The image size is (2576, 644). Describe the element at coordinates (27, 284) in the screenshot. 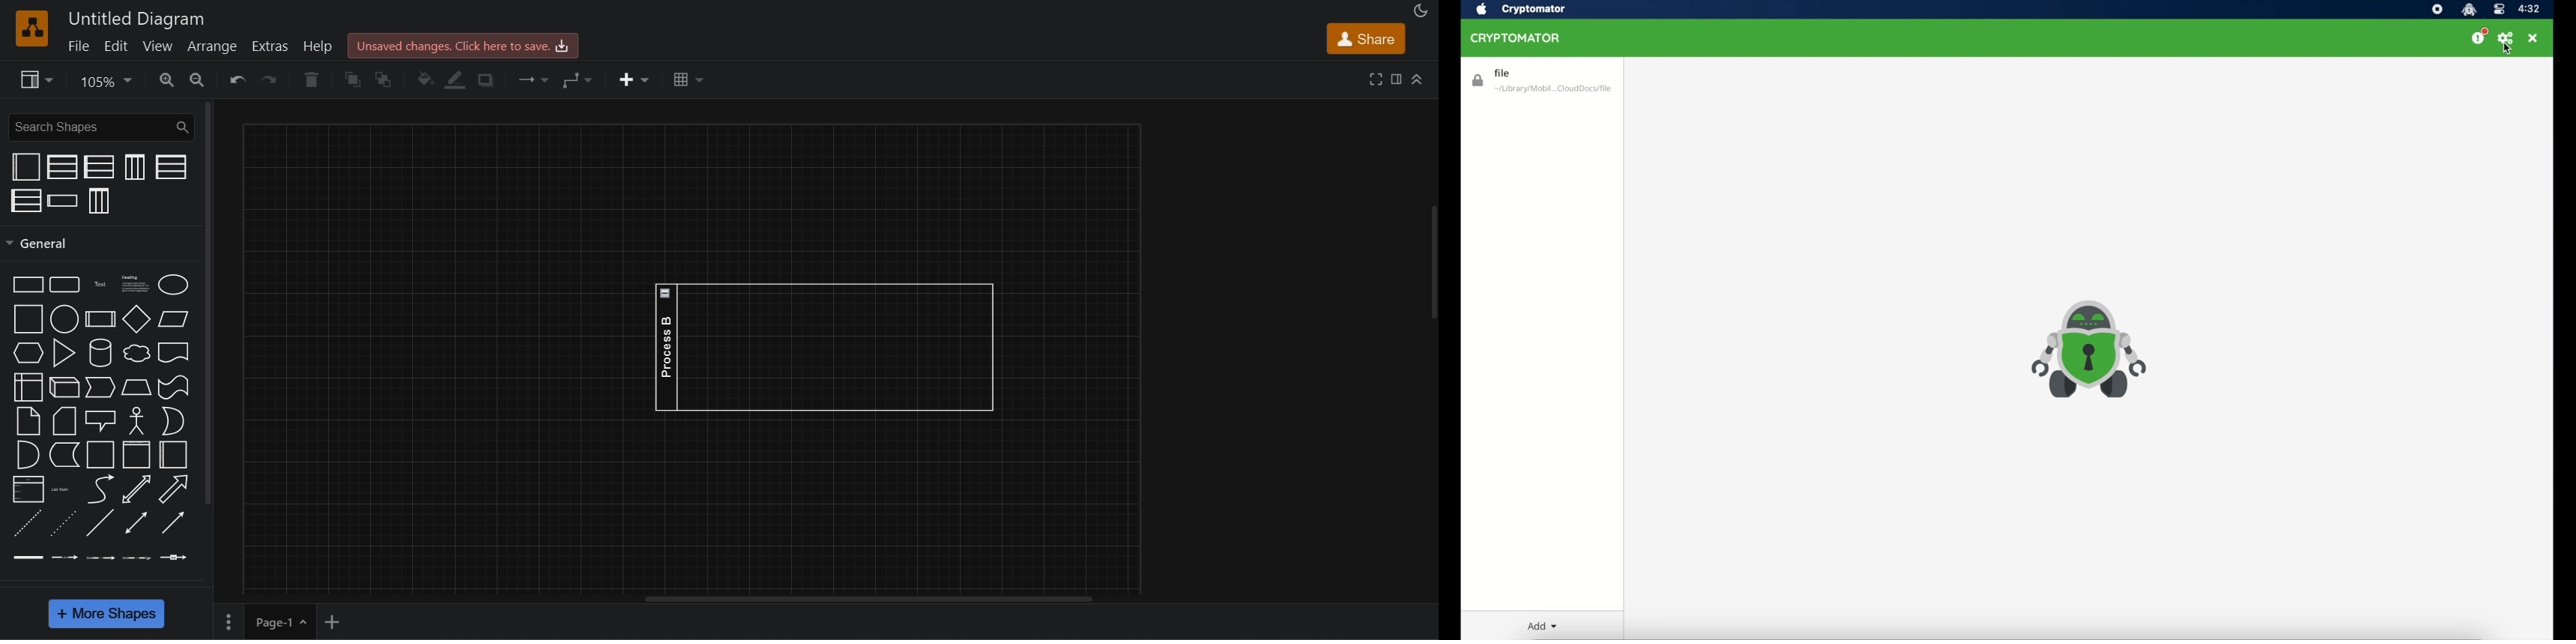

I see `rectangle` at that location.